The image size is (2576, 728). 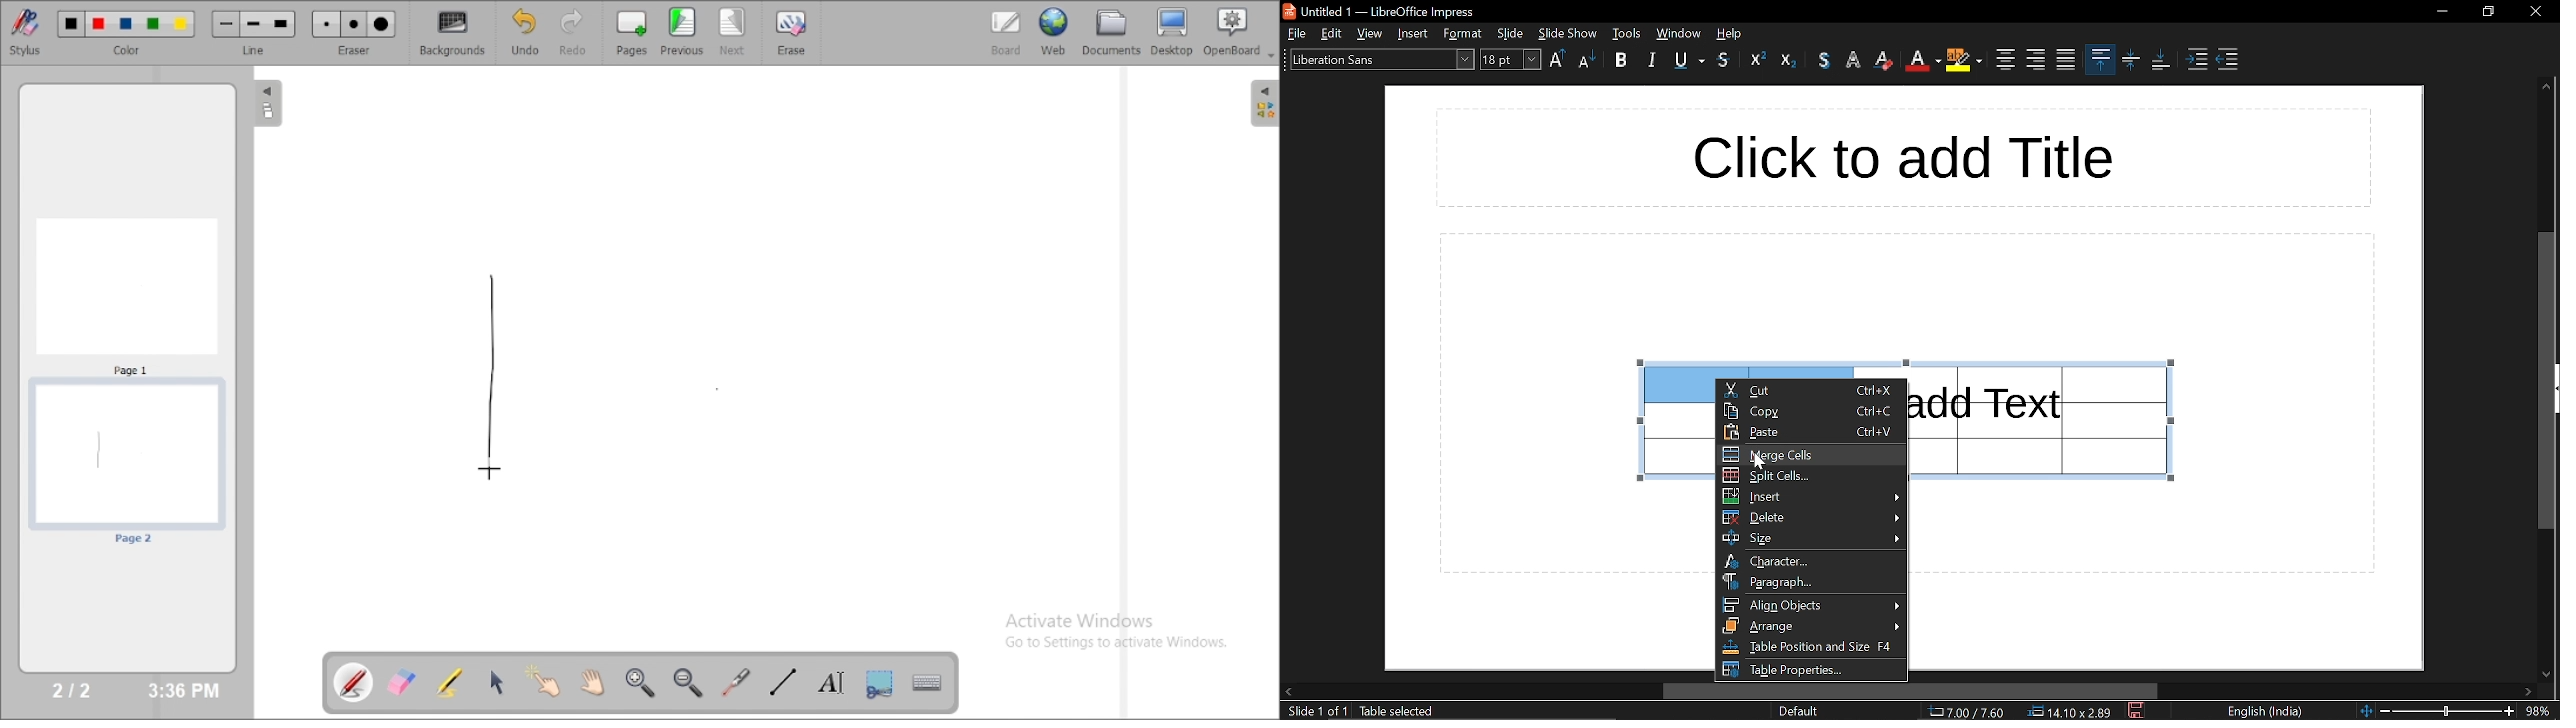 I want to click on italic, so click(x=1651, y=61).